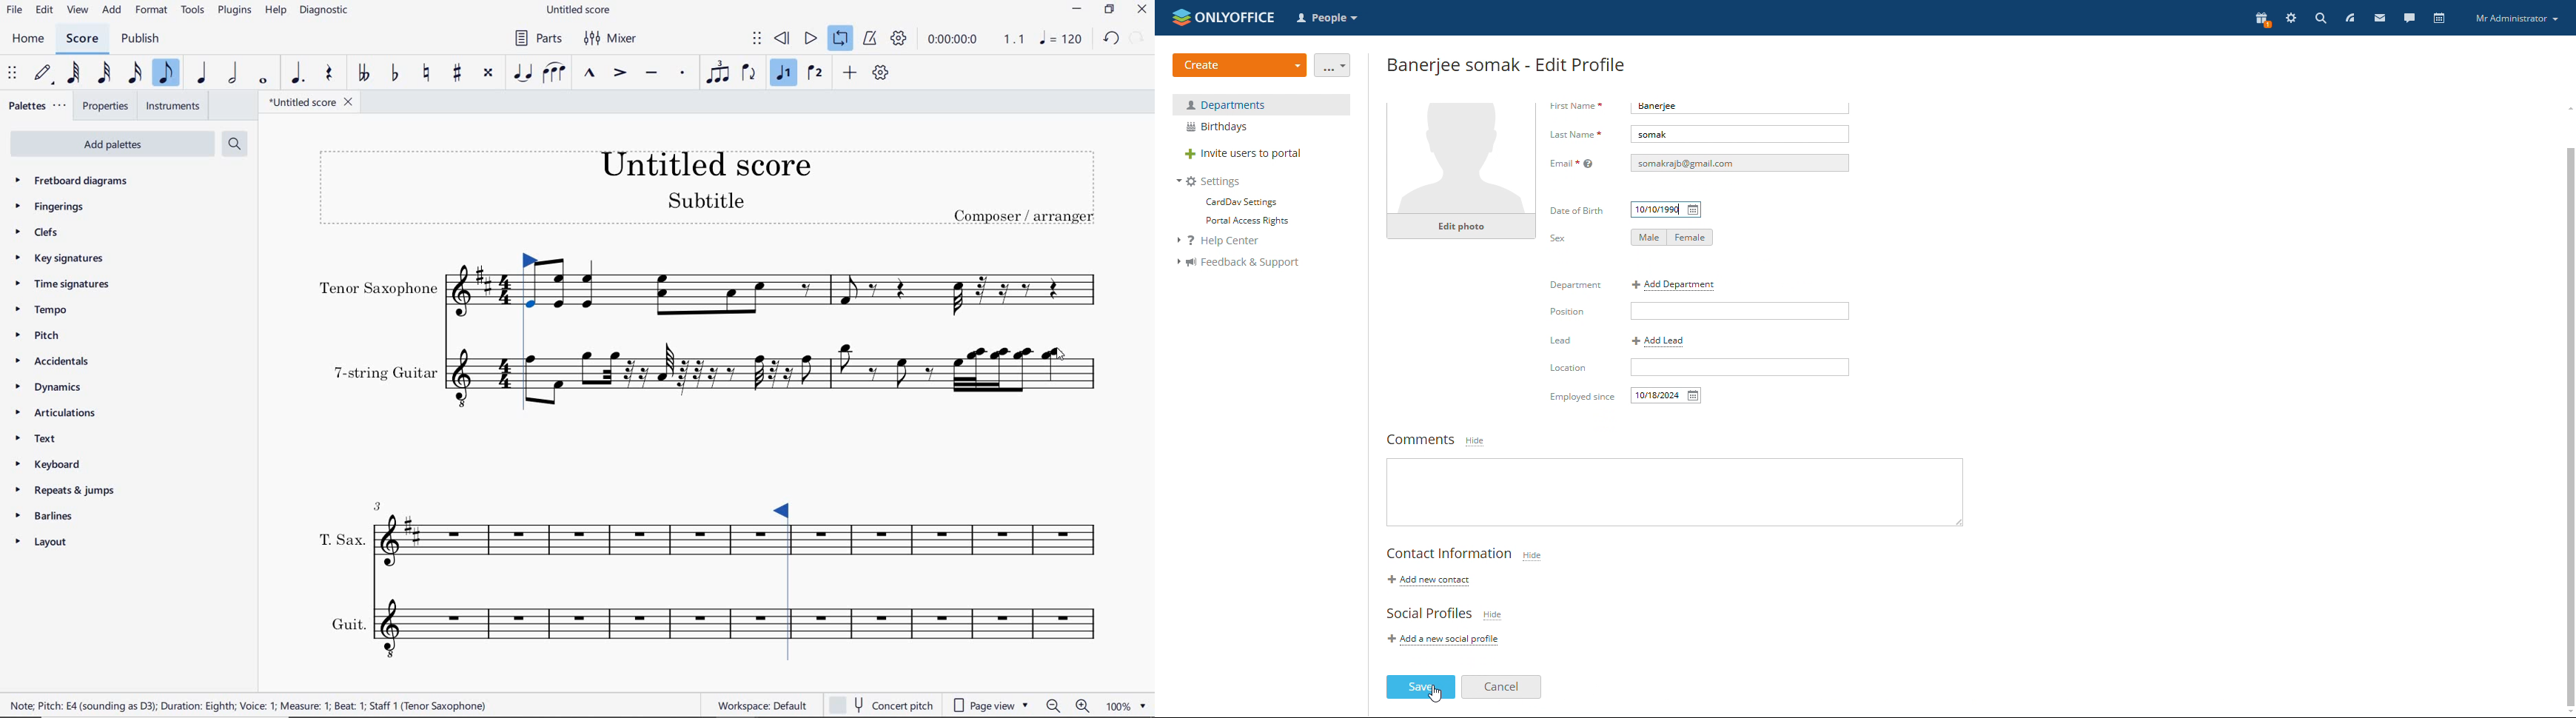 The height and width of the screenshot is (728, 2576). Describe the element at coordinates (1532, 555) in the screenshot. I see `hide` at that location.